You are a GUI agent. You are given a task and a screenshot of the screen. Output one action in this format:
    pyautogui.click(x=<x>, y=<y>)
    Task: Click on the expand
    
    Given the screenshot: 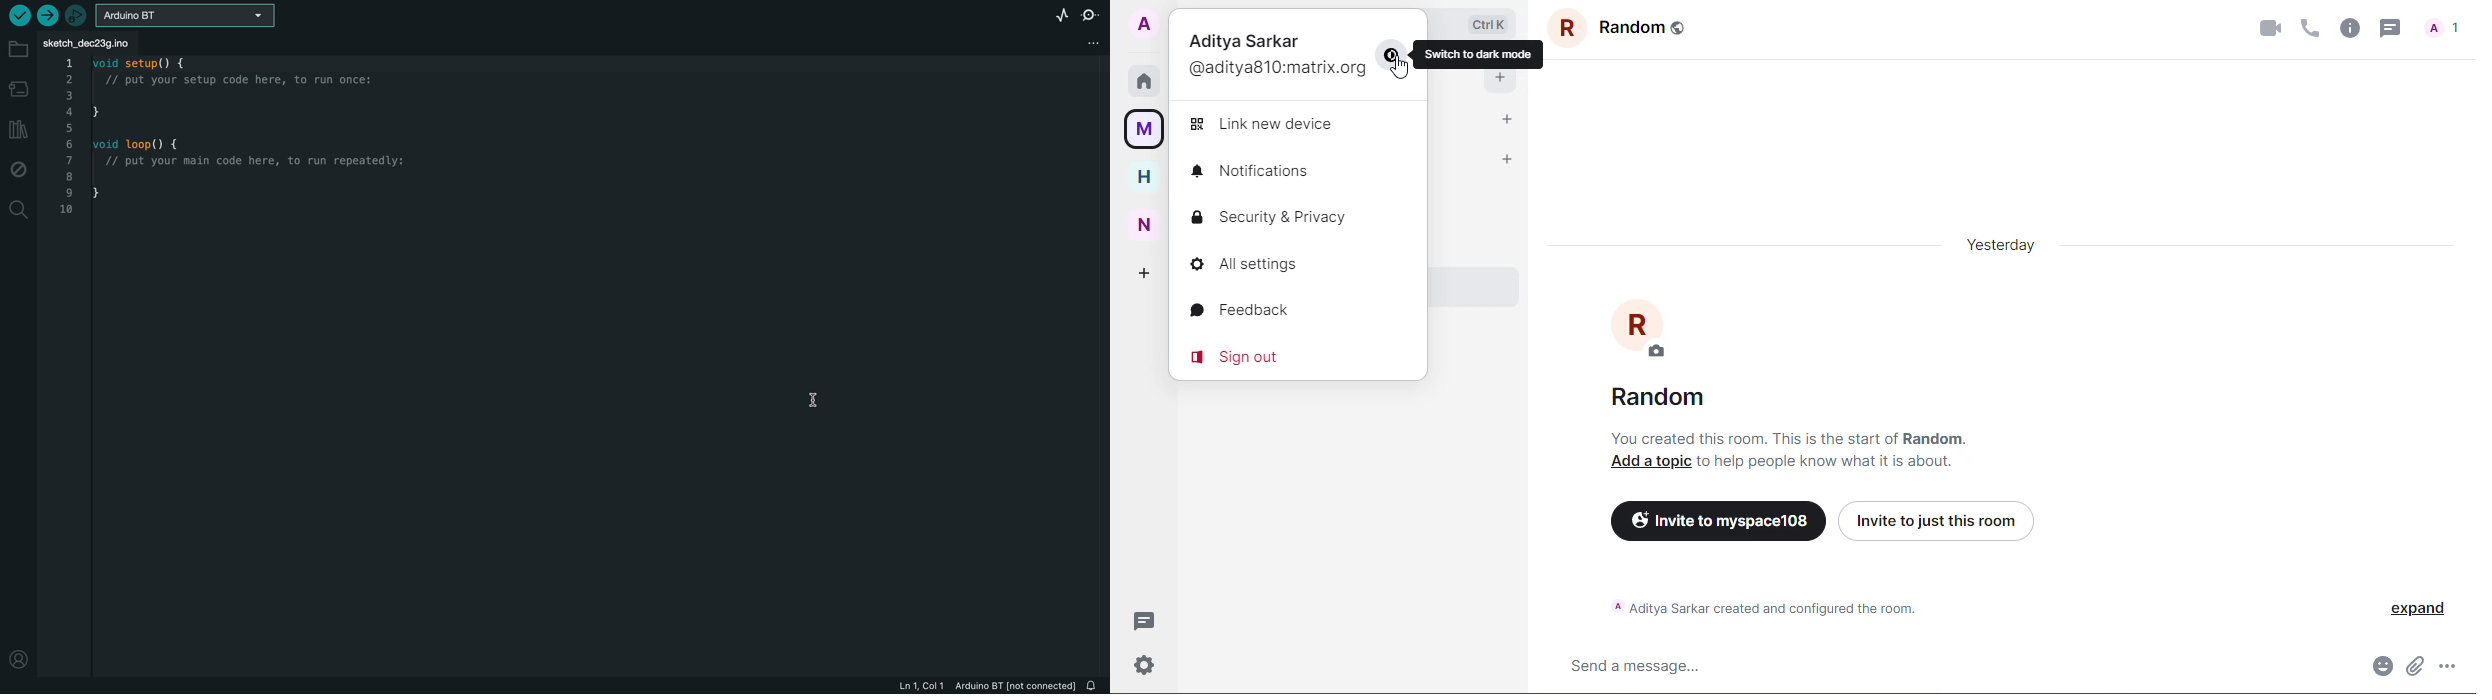 What is the action you would take?
    pyautogui.click(x=2419, y=608)
    